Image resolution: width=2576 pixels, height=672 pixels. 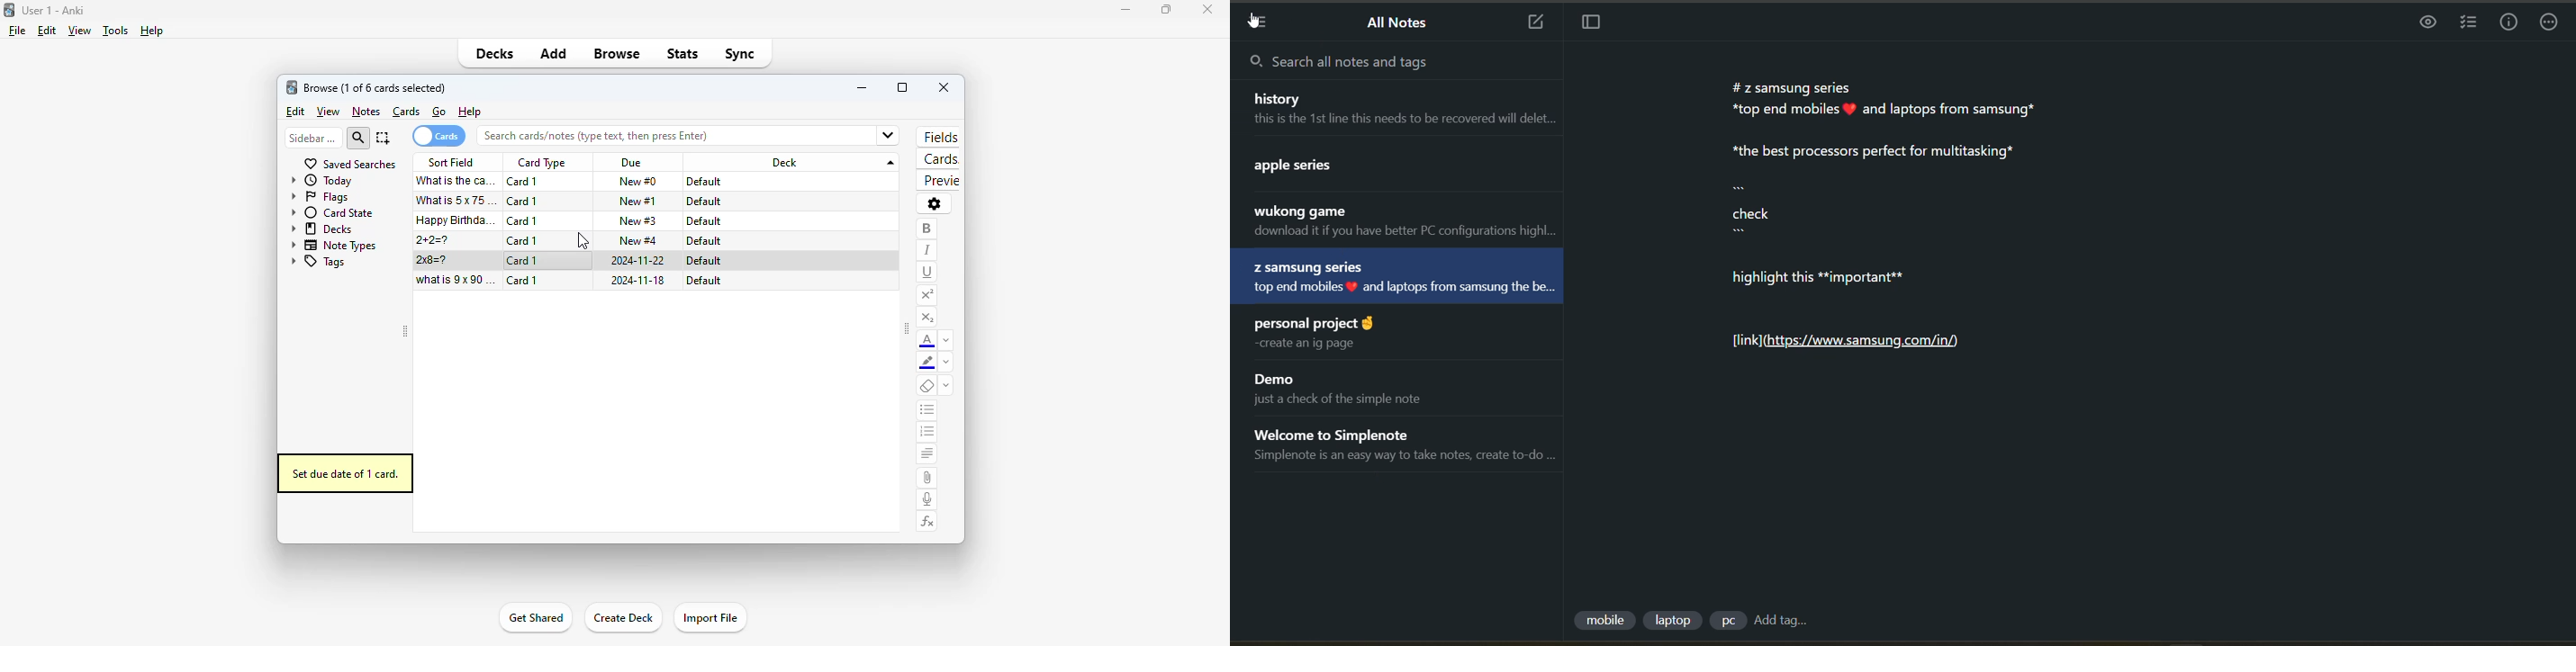 What do you see at coordinates (927, 272) in the screenshot?
I see `underline` at bounding box center [927, 272].